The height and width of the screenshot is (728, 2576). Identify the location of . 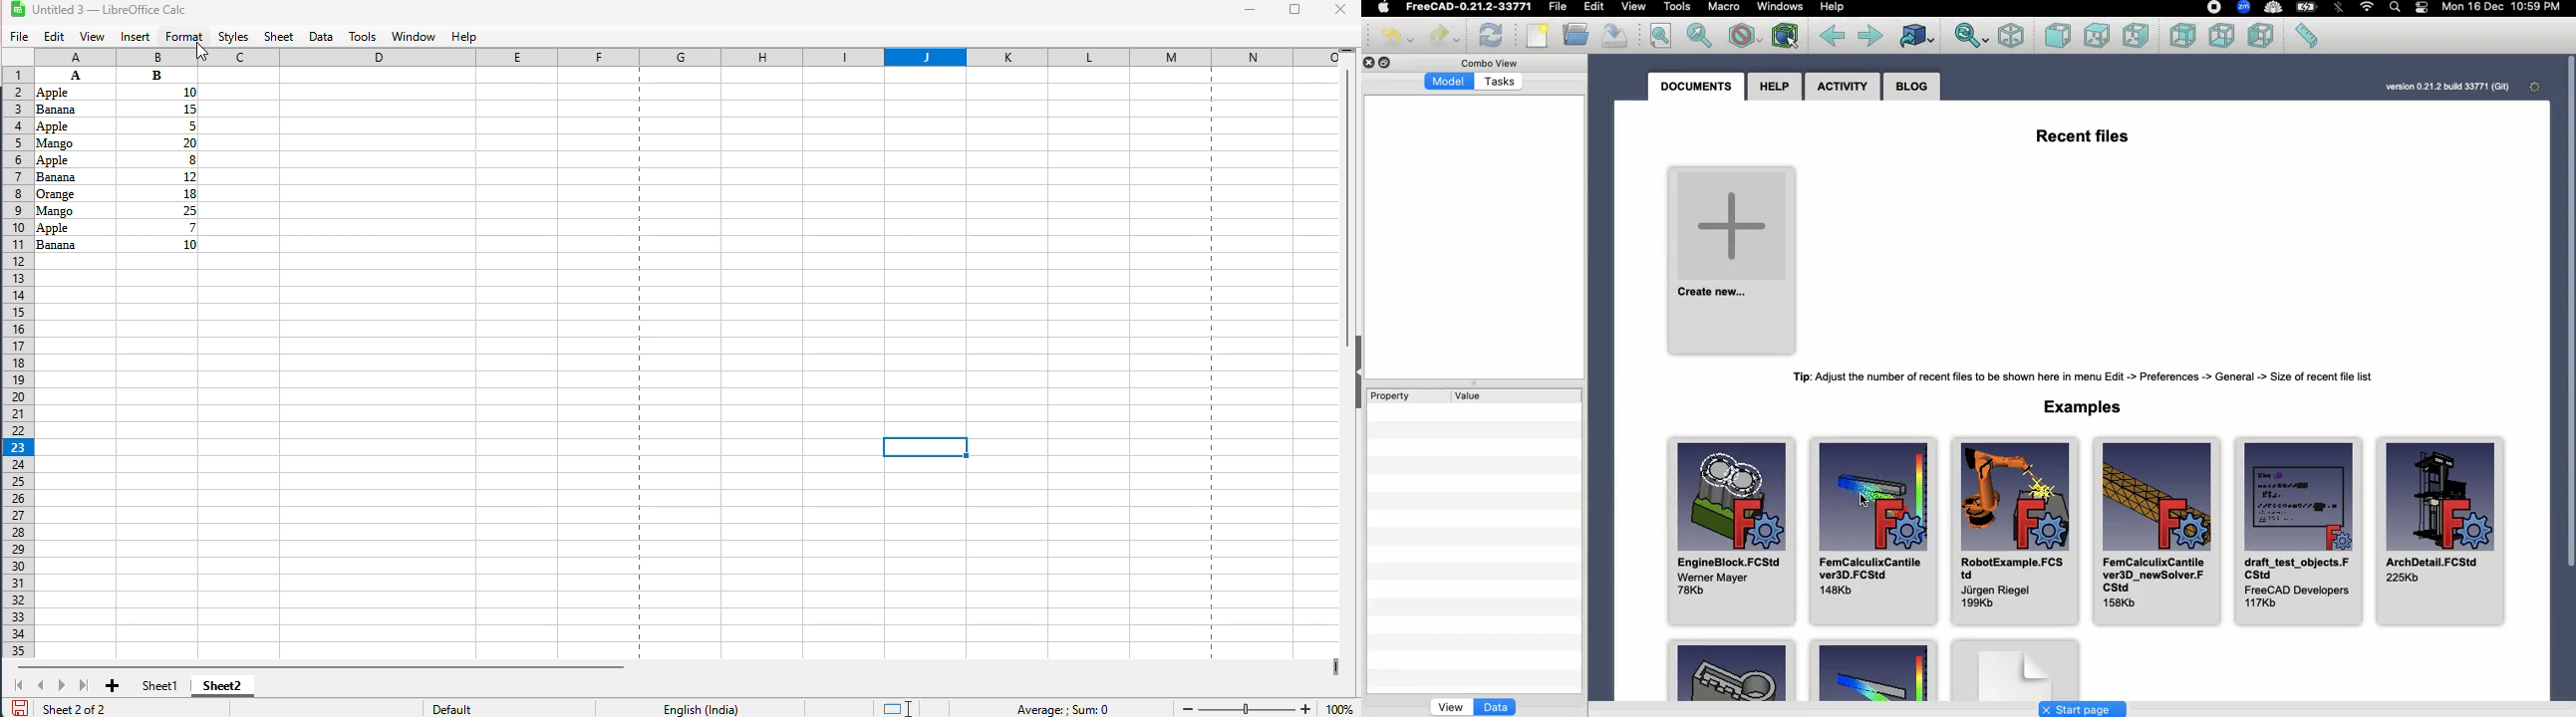
(156, 75).